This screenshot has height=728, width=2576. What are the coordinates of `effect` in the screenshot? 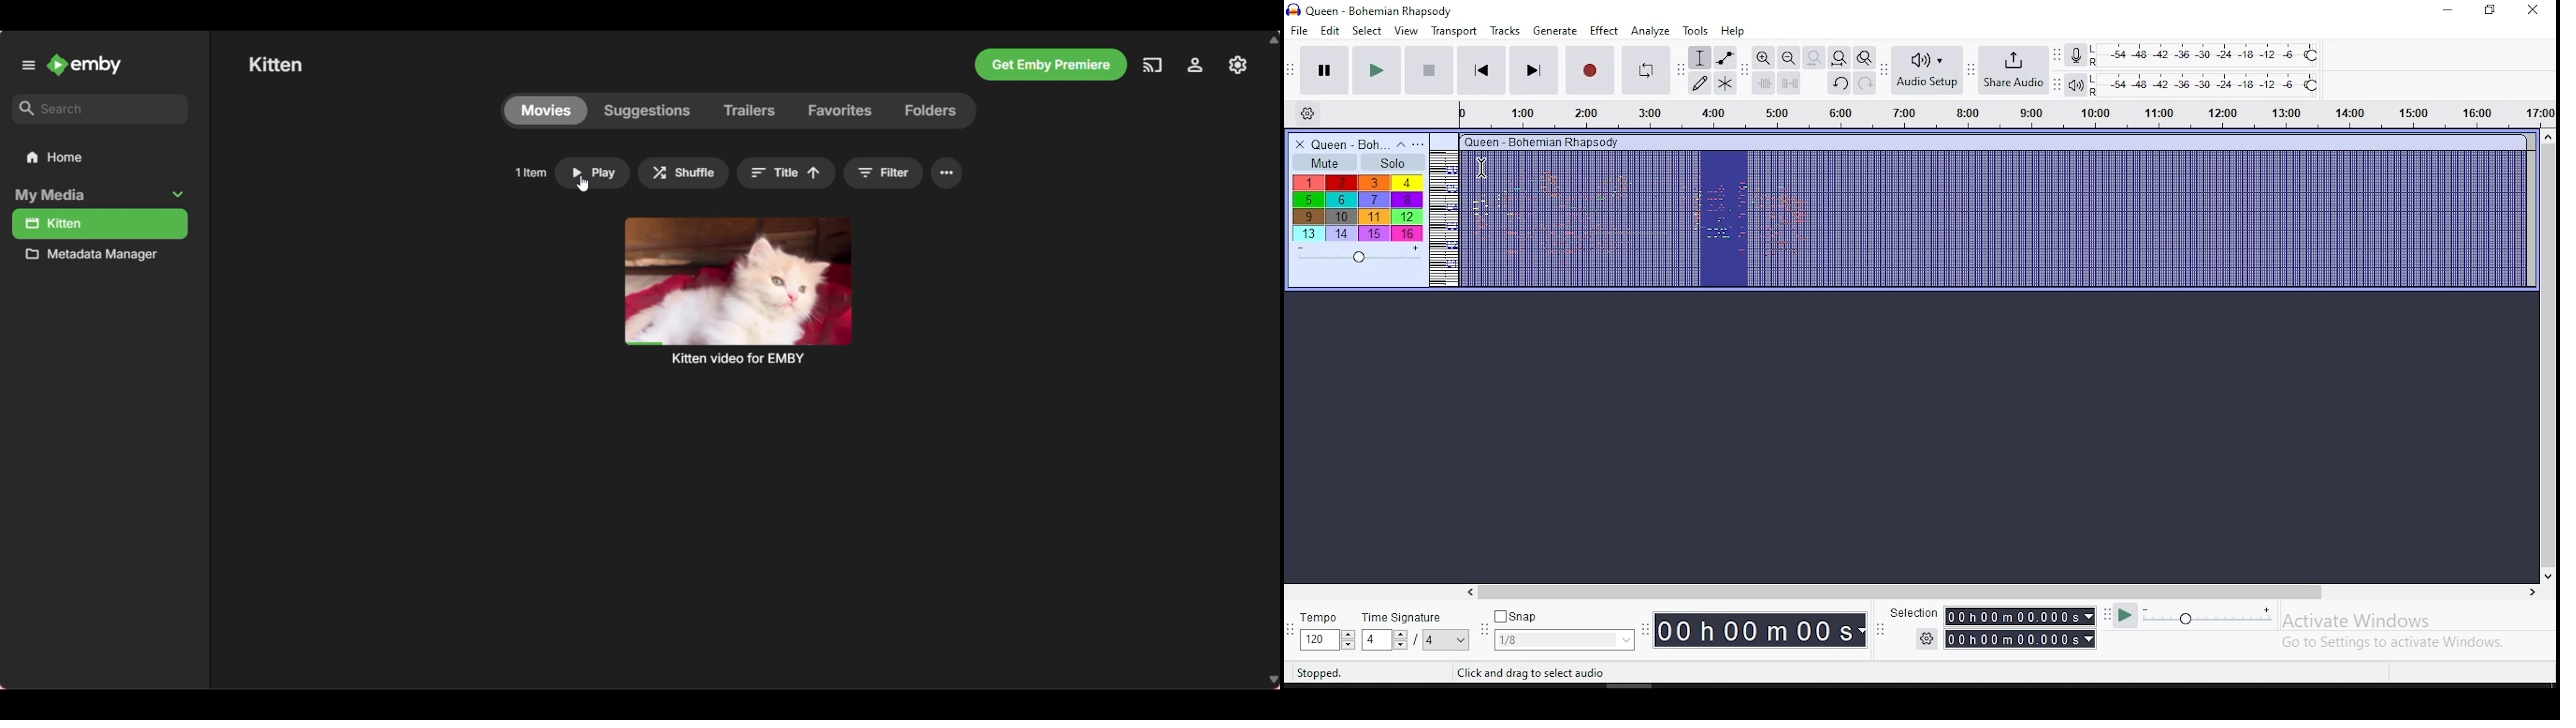 It's located at (1604, 31).